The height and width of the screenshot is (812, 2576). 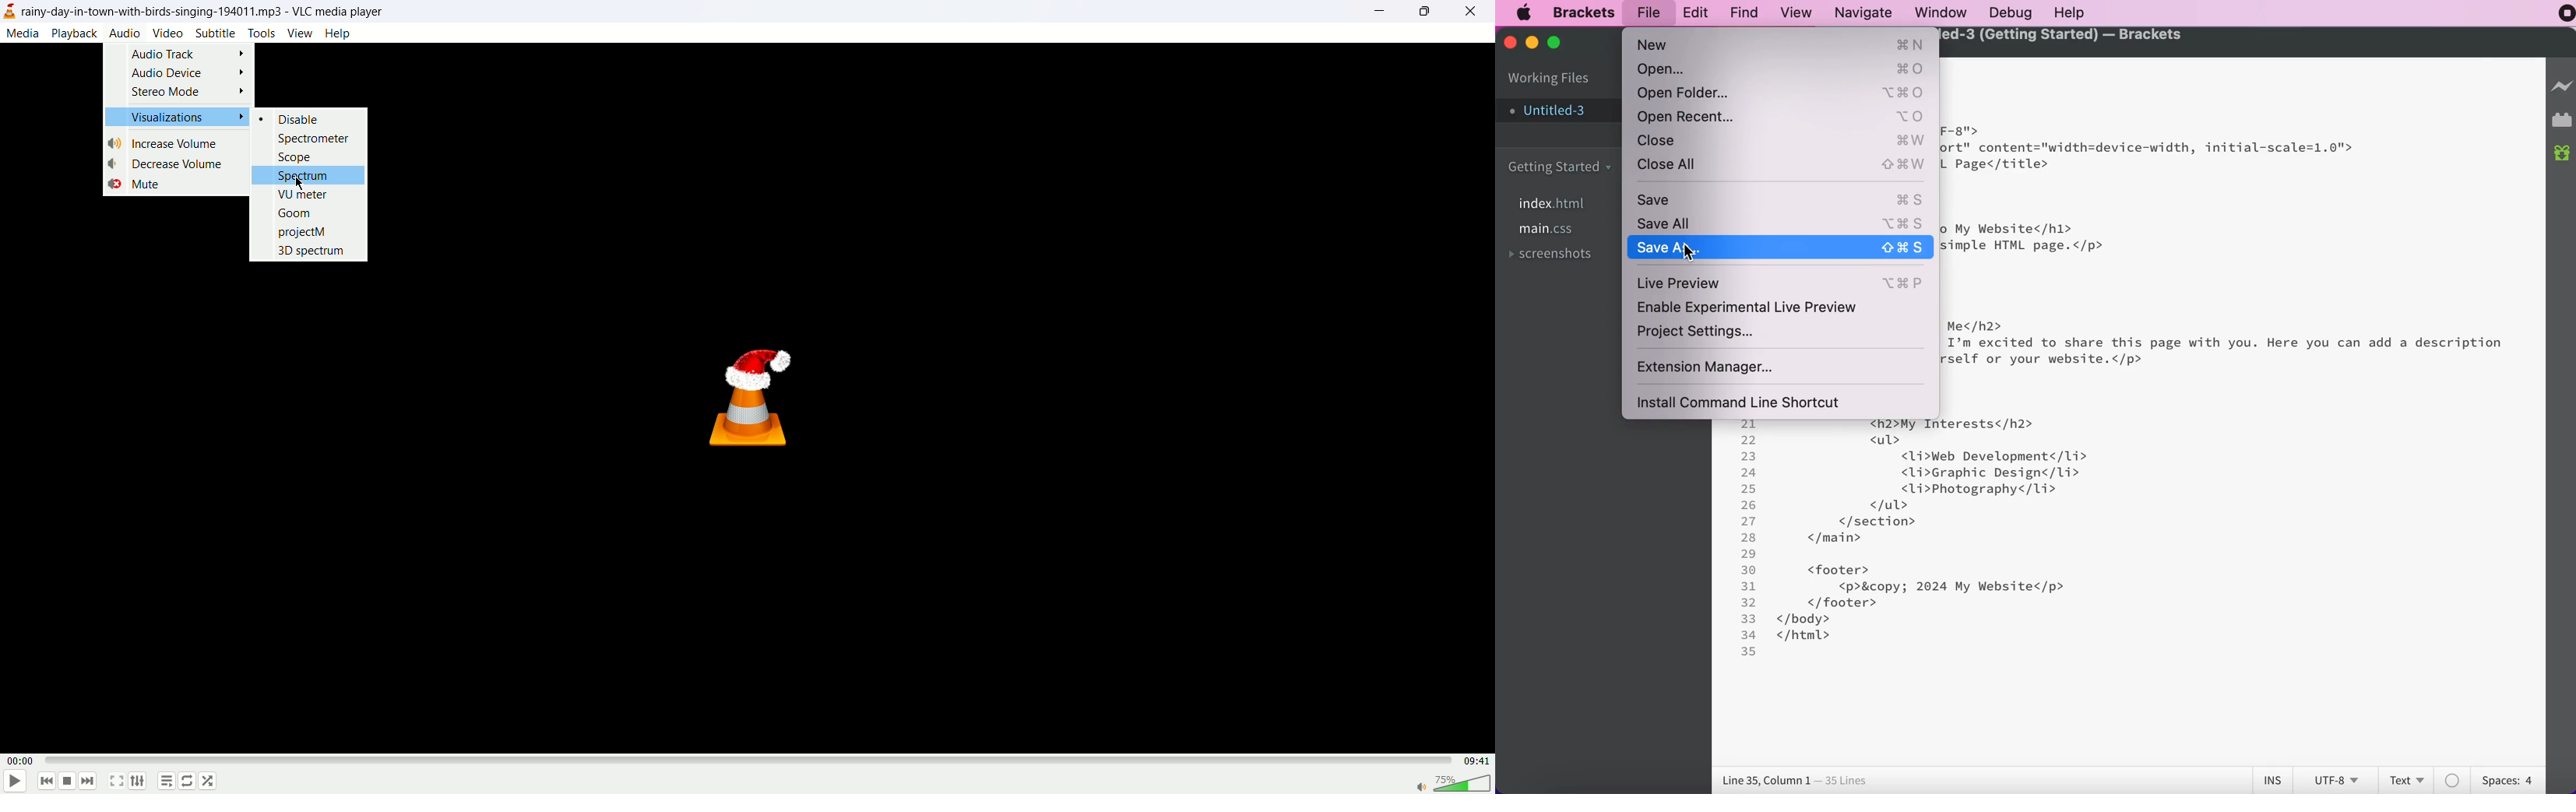 I want to click on increase volume, so click(x=167, y=143).